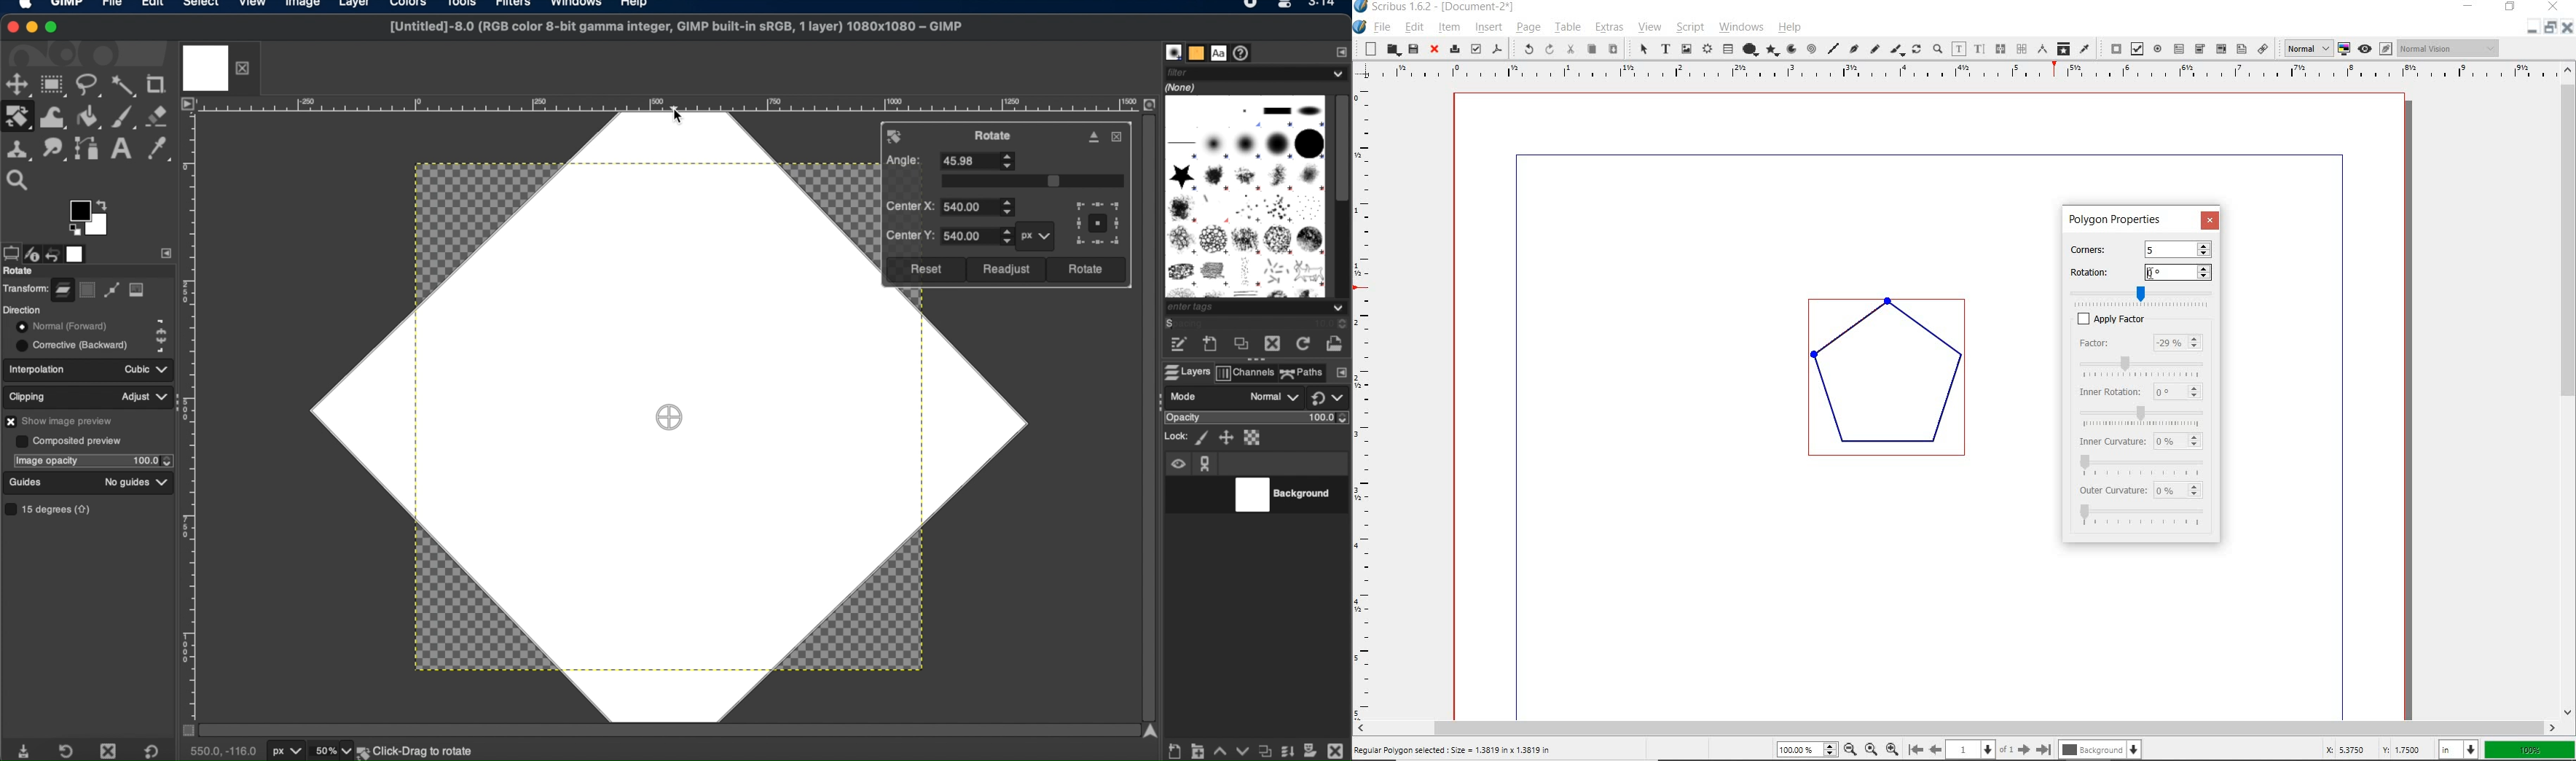  I want to click on edit text with story editor, so click(1980, 48).